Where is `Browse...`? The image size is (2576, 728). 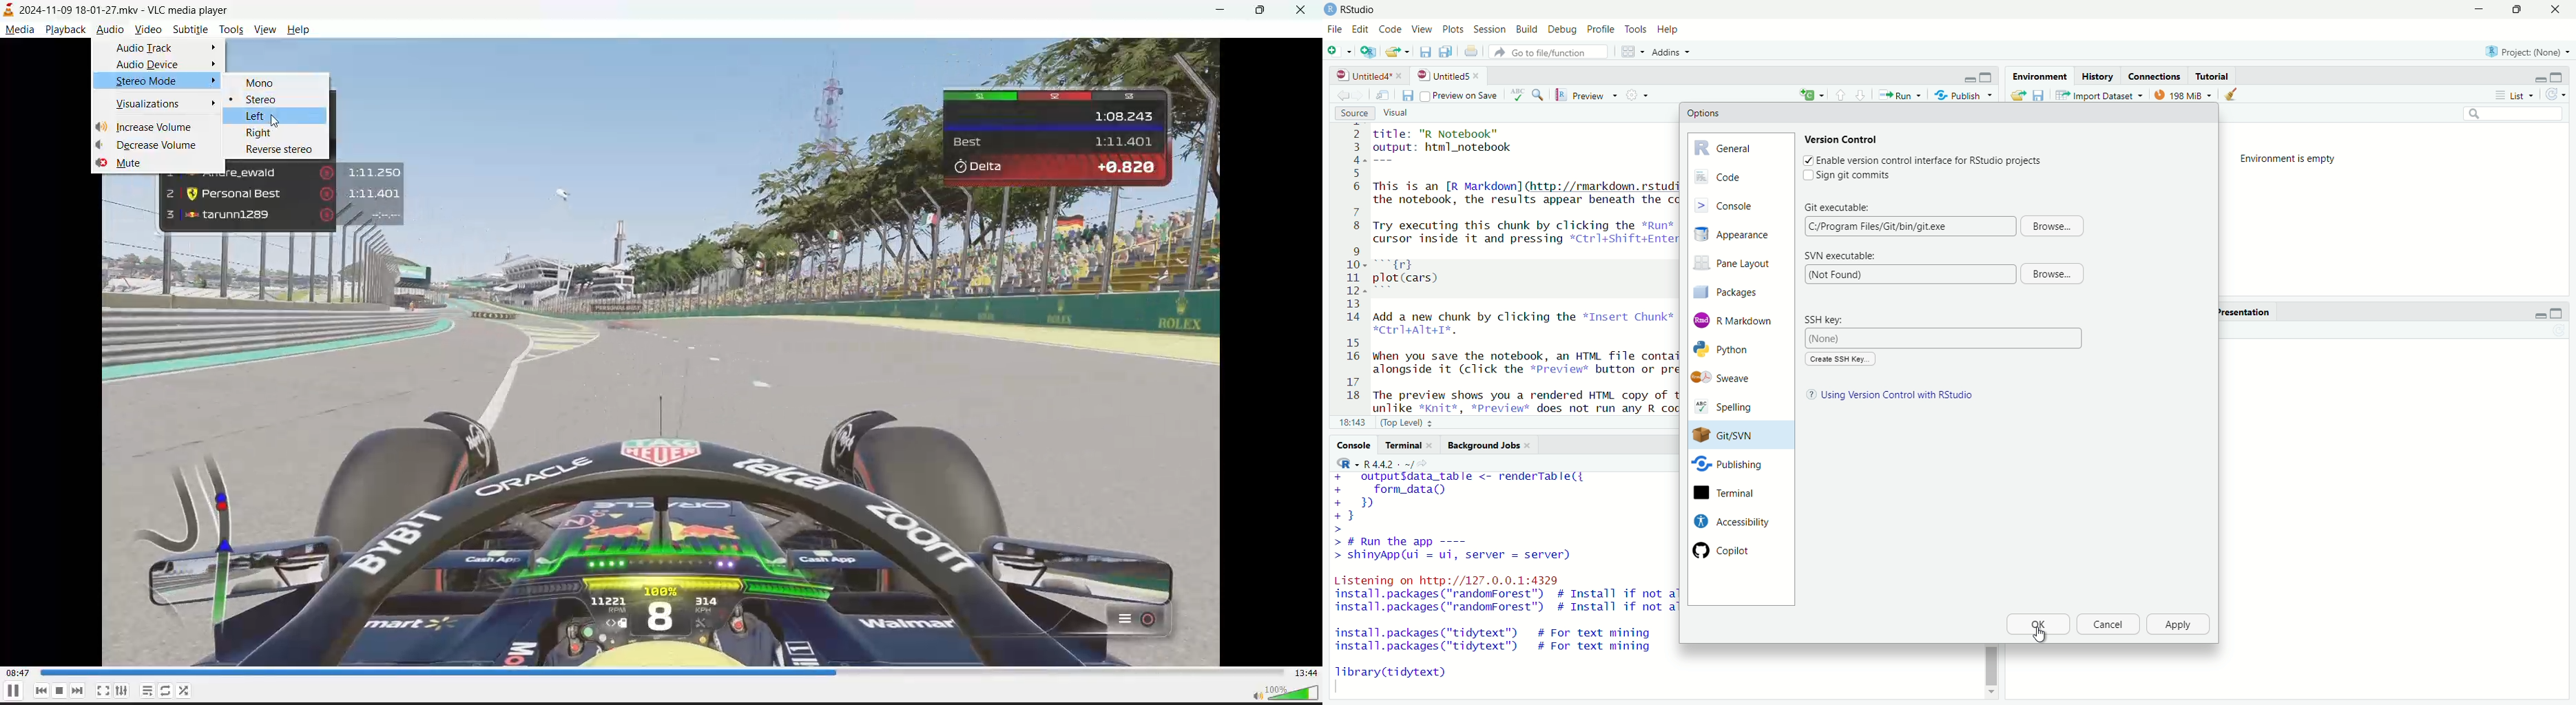
Browse... is located at coordinates (2051, 274).